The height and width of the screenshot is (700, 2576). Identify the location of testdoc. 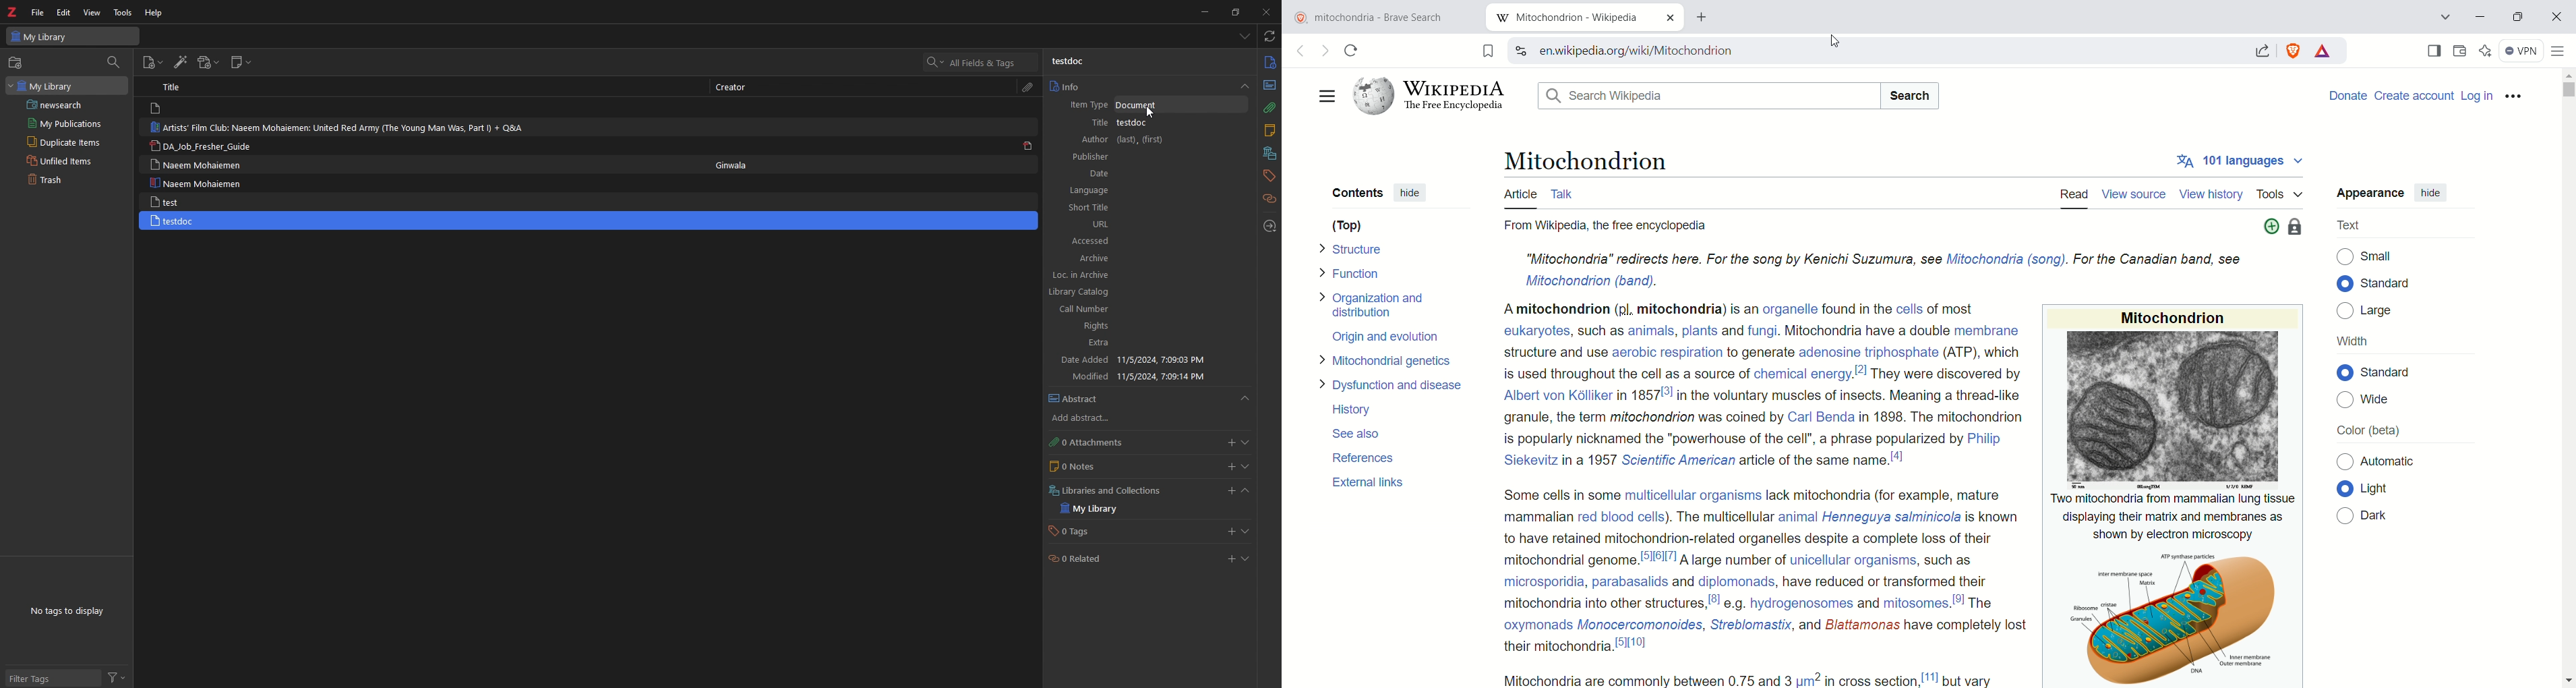
(199, 220).